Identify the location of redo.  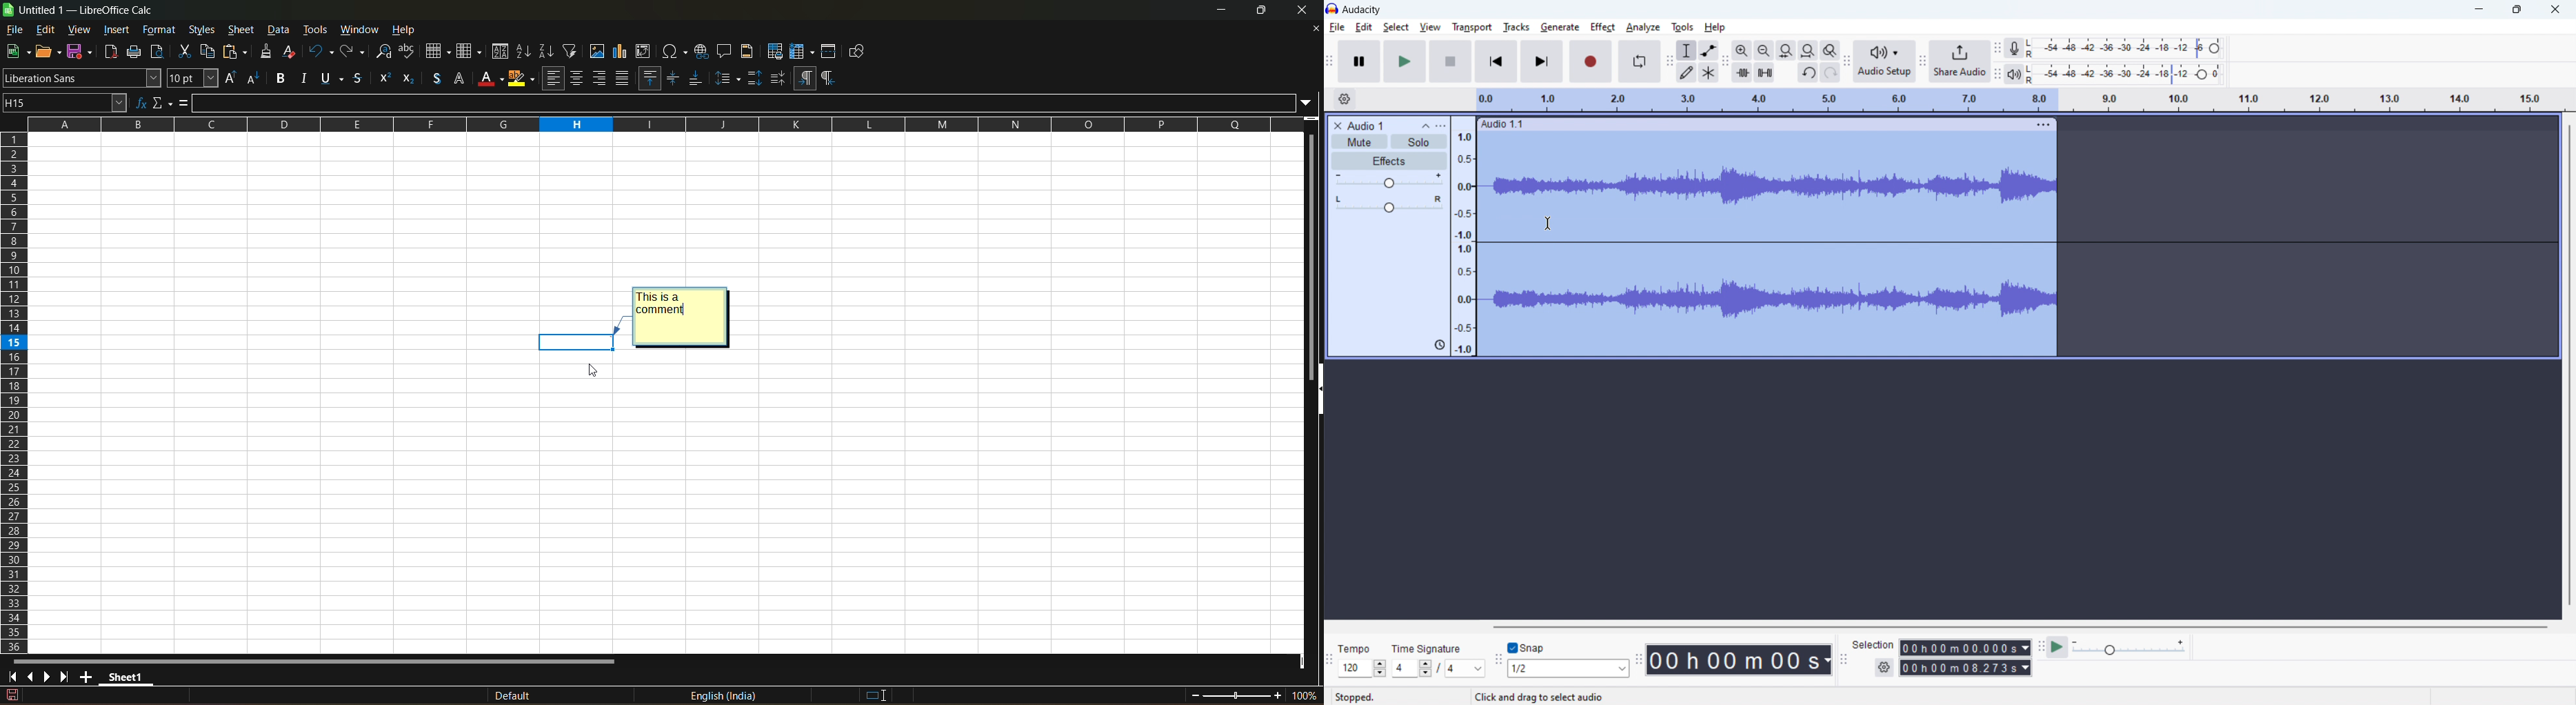
(354, 52).